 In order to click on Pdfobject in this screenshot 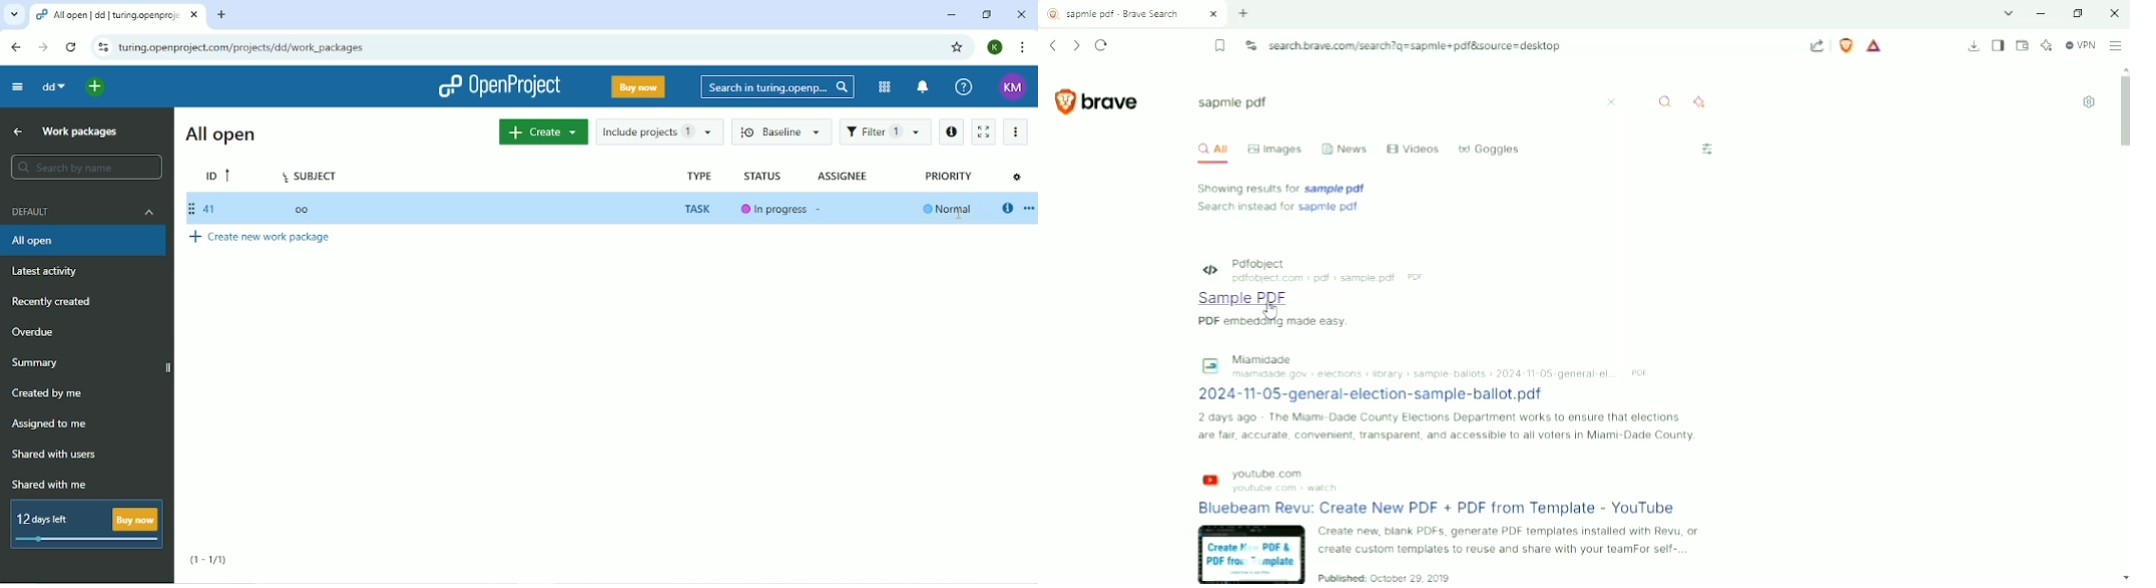, I will do `click(1264, 262)`.